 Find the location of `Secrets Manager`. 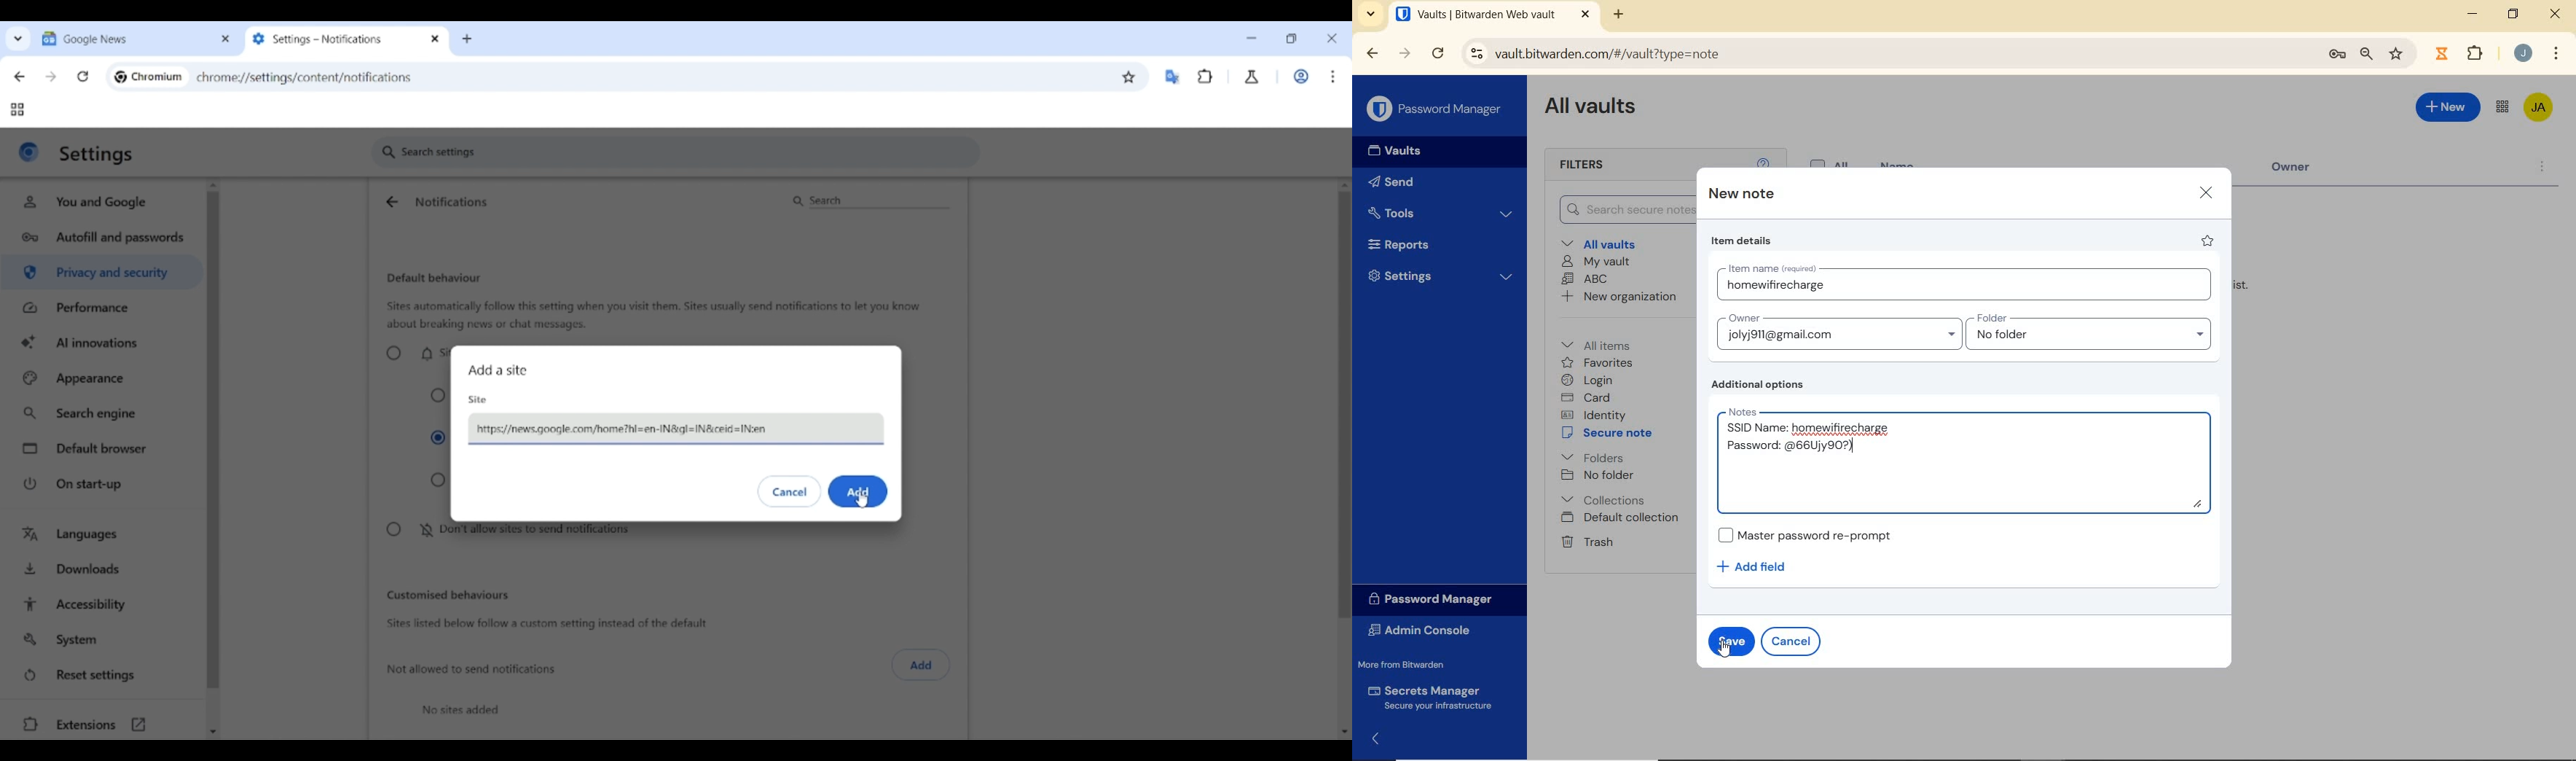

Secrets Manager is located at coordinates (1434, 697).